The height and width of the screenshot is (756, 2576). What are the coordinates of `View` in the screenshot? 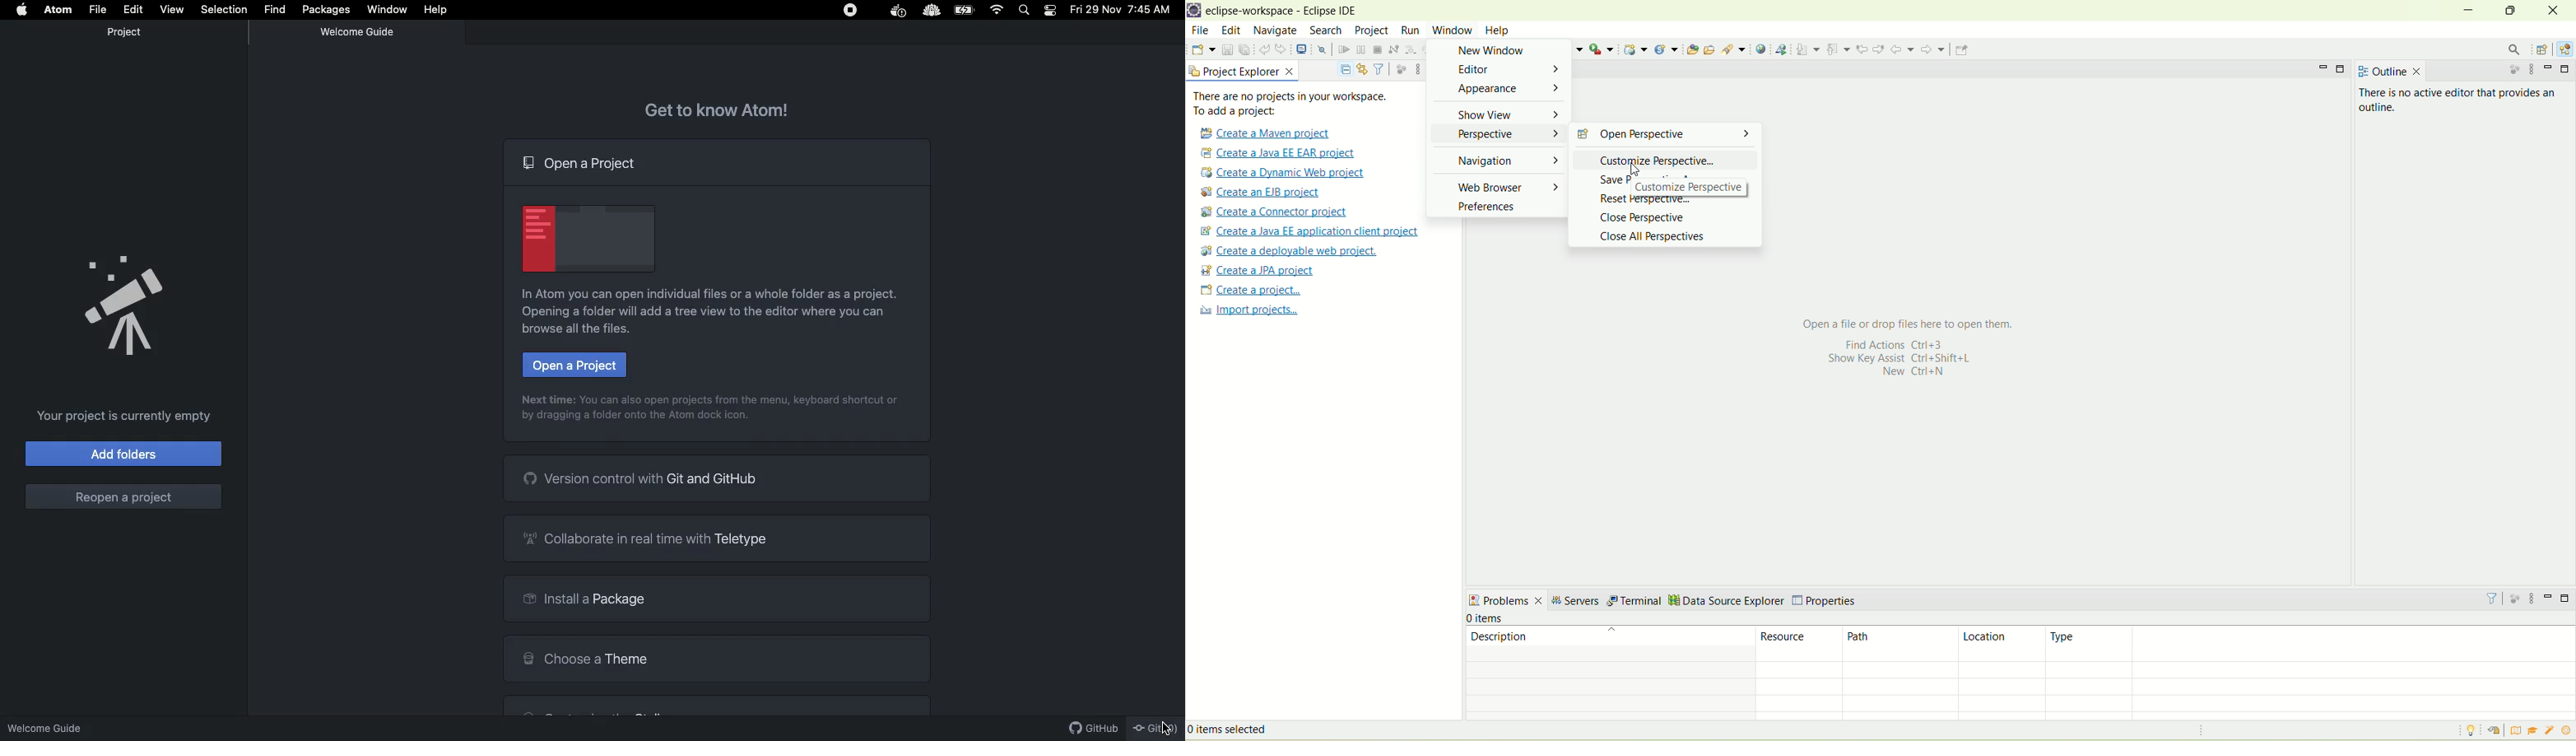 It's located at (171, 8).